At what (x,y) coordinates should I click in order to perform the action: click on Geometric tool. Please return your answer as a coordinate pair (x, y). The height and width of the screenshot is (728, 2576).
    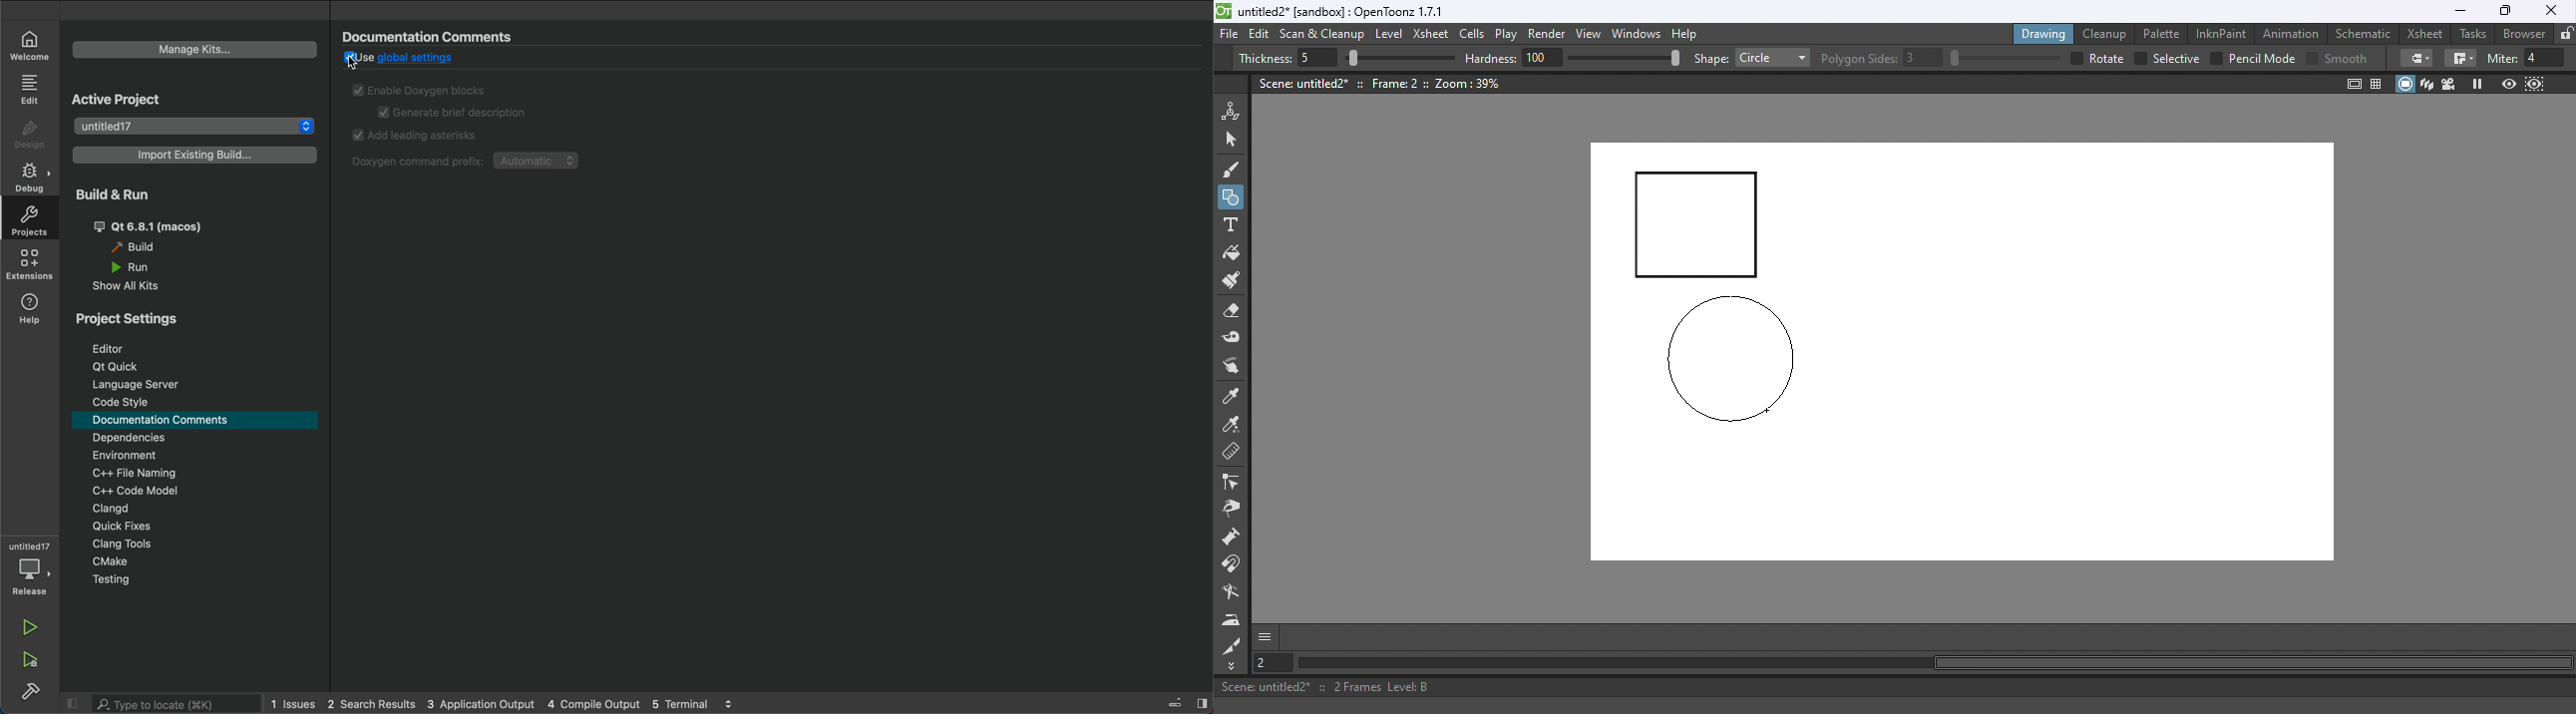
    Looking at the image, I should click on (1233, 197).